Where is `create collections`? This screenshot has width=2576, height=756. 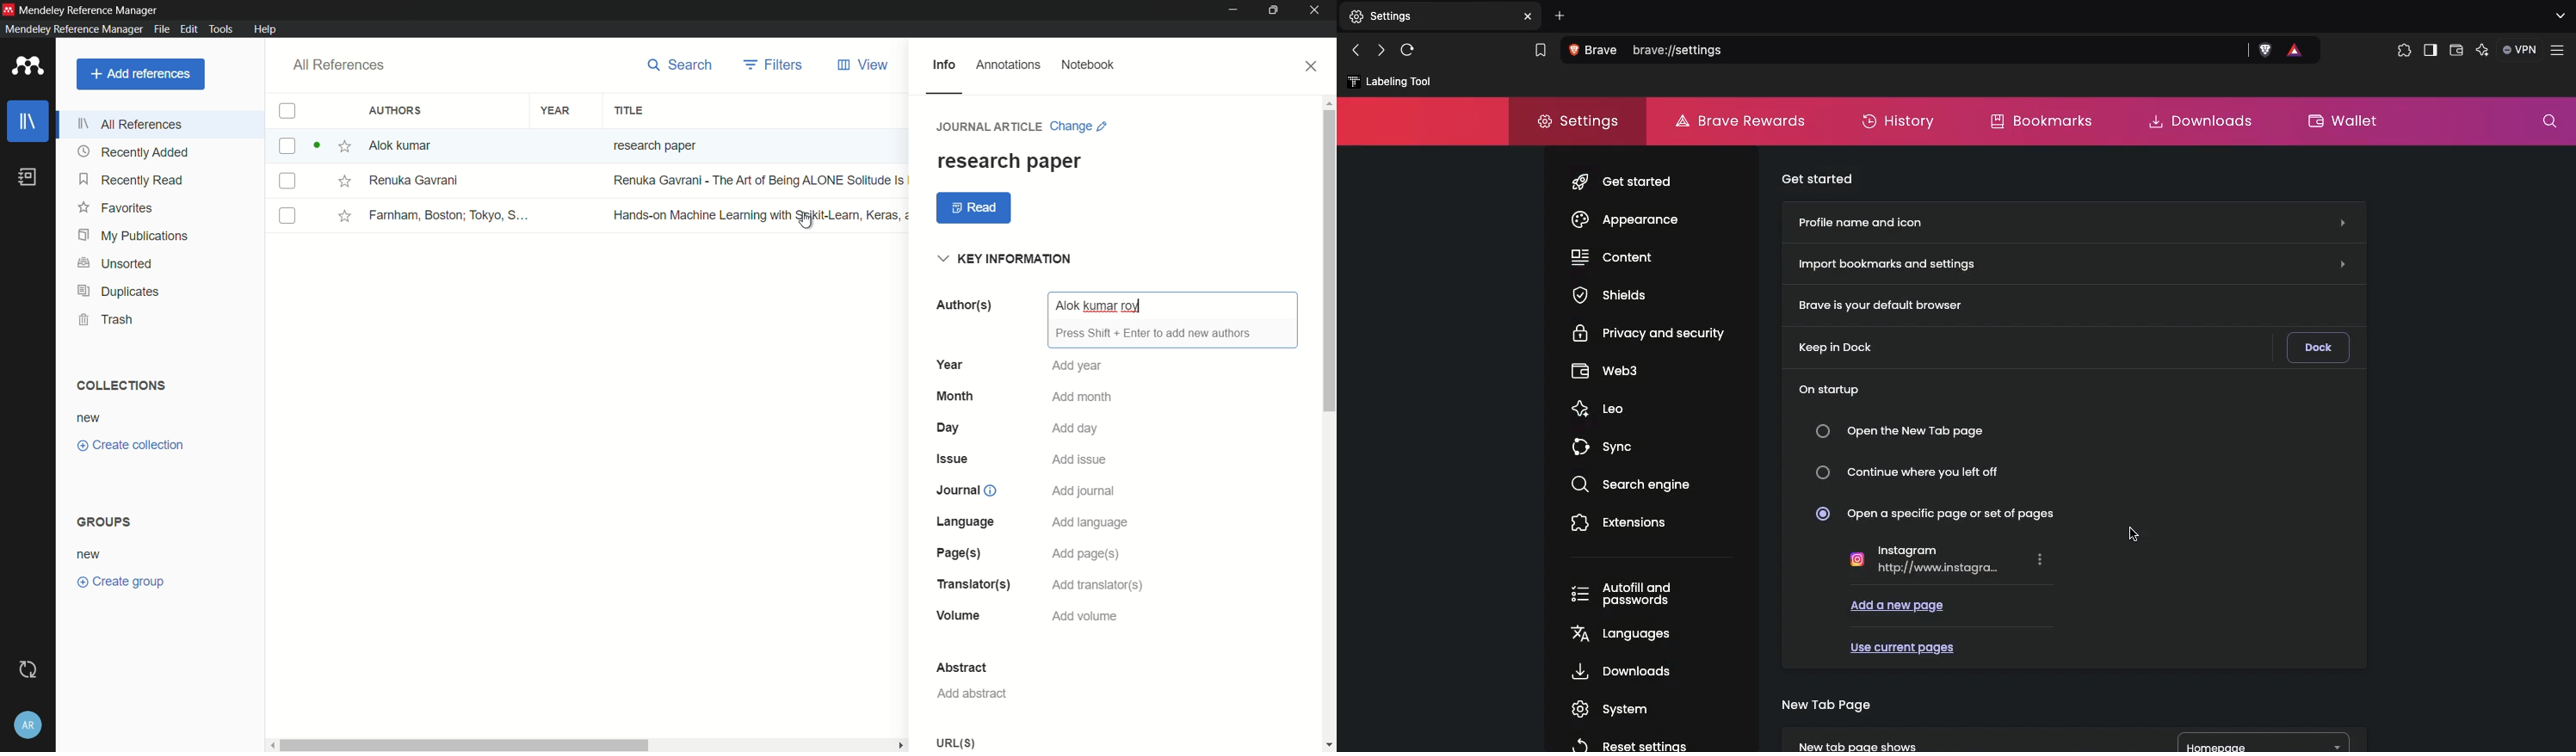 create collections is located at coordinates (130, 446).